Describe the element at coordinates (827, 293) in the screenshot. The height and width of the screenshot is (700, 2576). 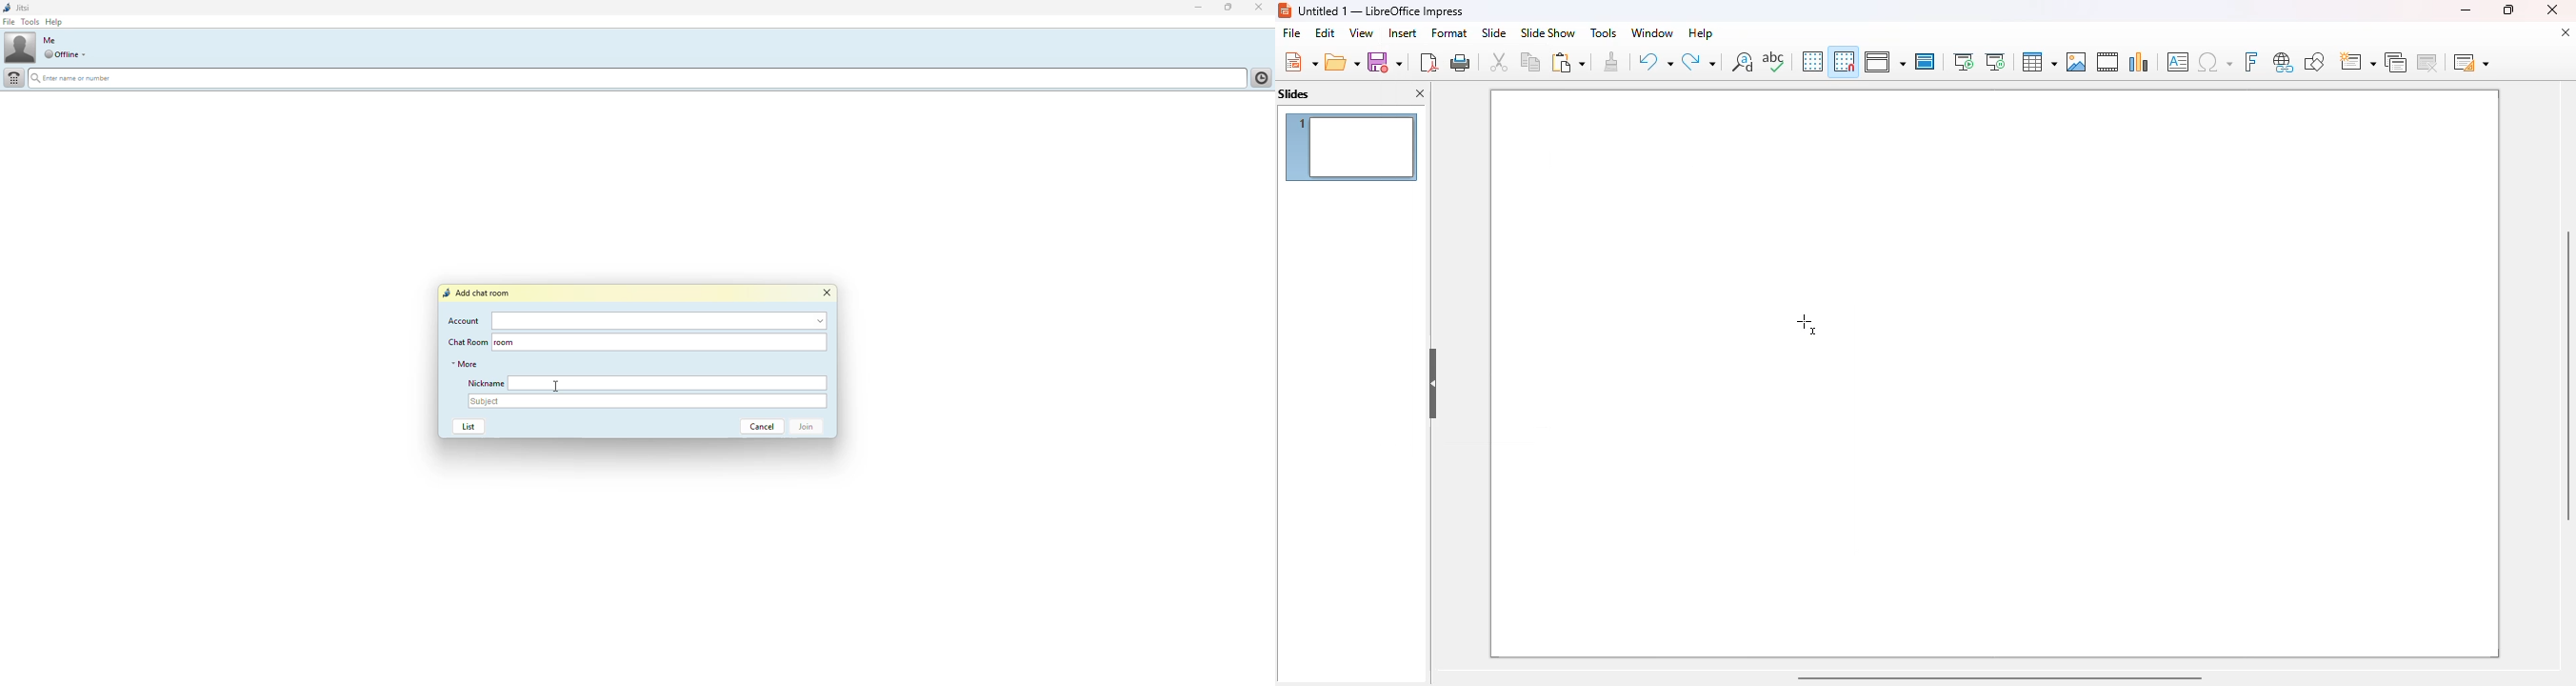
I see `close` at that location.